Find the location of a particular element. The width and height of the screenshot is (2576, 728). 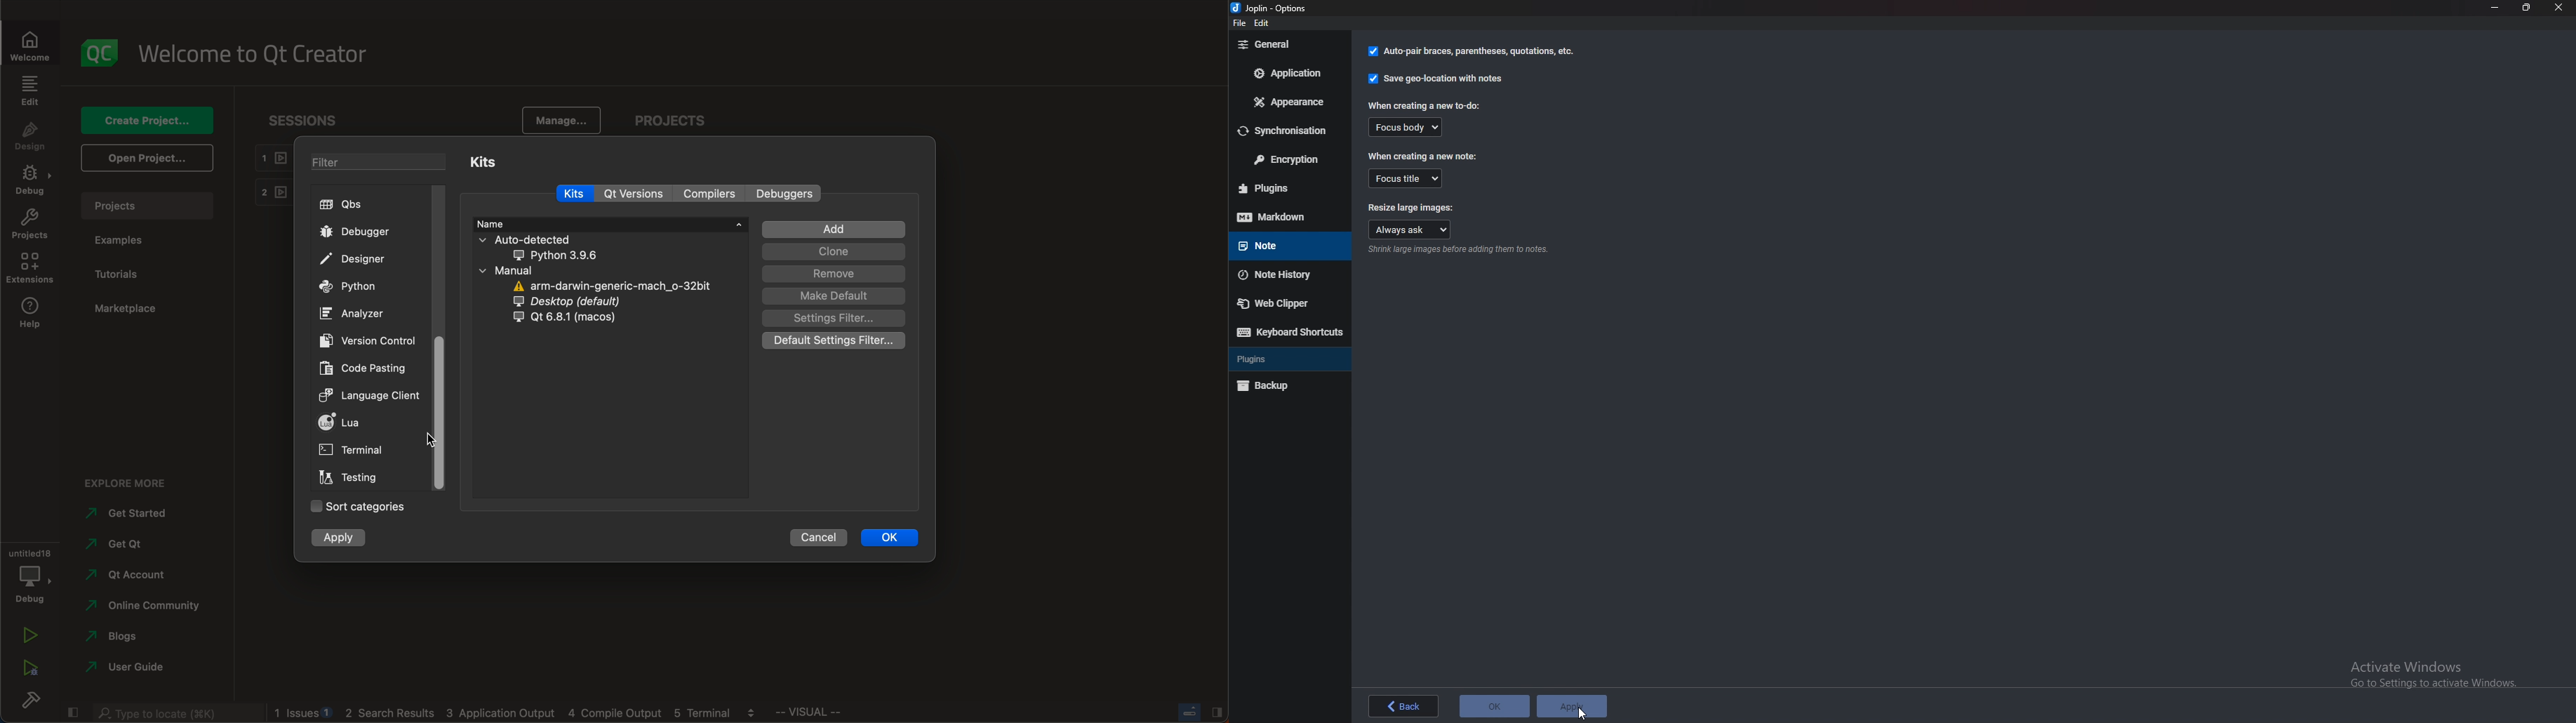

terminal is located at coordinates (367, 449).